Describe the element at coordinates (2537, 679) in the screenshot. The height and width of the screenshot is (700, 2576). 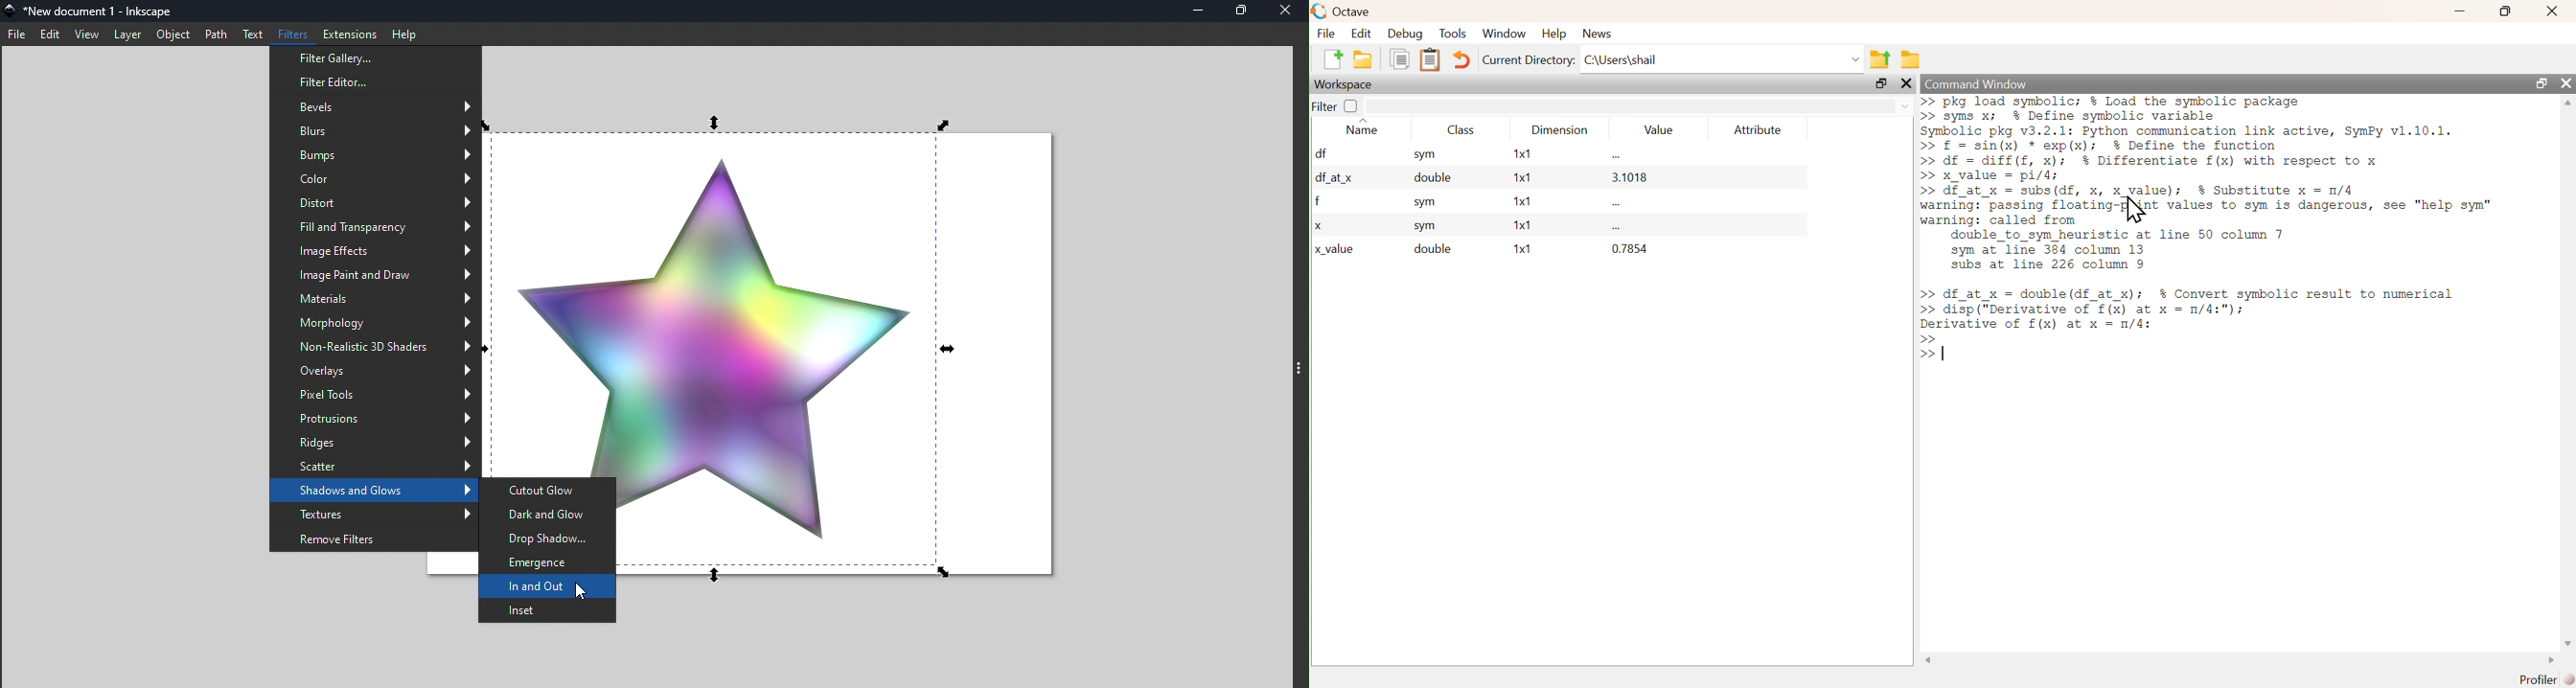
I see `Profiler` at that location.